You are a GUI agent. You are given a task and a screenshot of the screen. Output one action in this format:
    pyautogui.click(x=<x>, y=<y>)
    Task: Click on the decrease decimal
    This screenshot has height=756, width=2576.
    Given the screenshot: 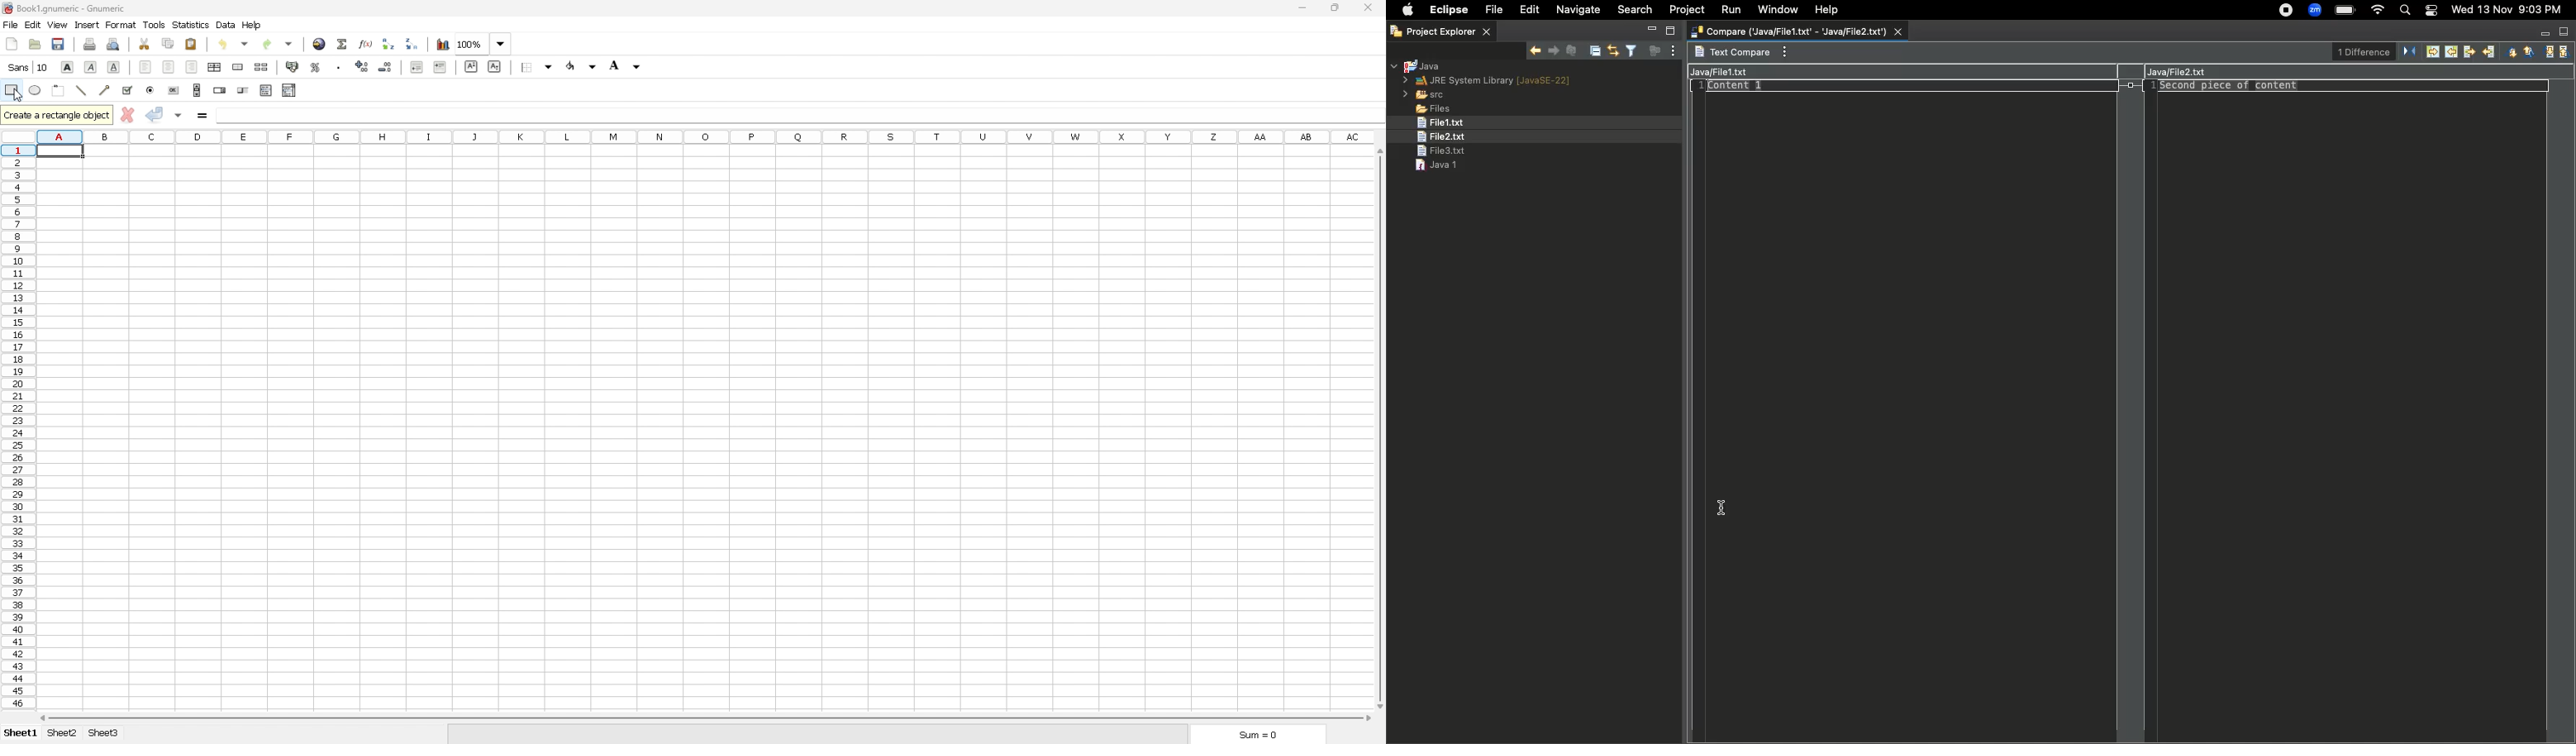 What is the action you would take?
    pyautogui.click(x=386, y=66)
    